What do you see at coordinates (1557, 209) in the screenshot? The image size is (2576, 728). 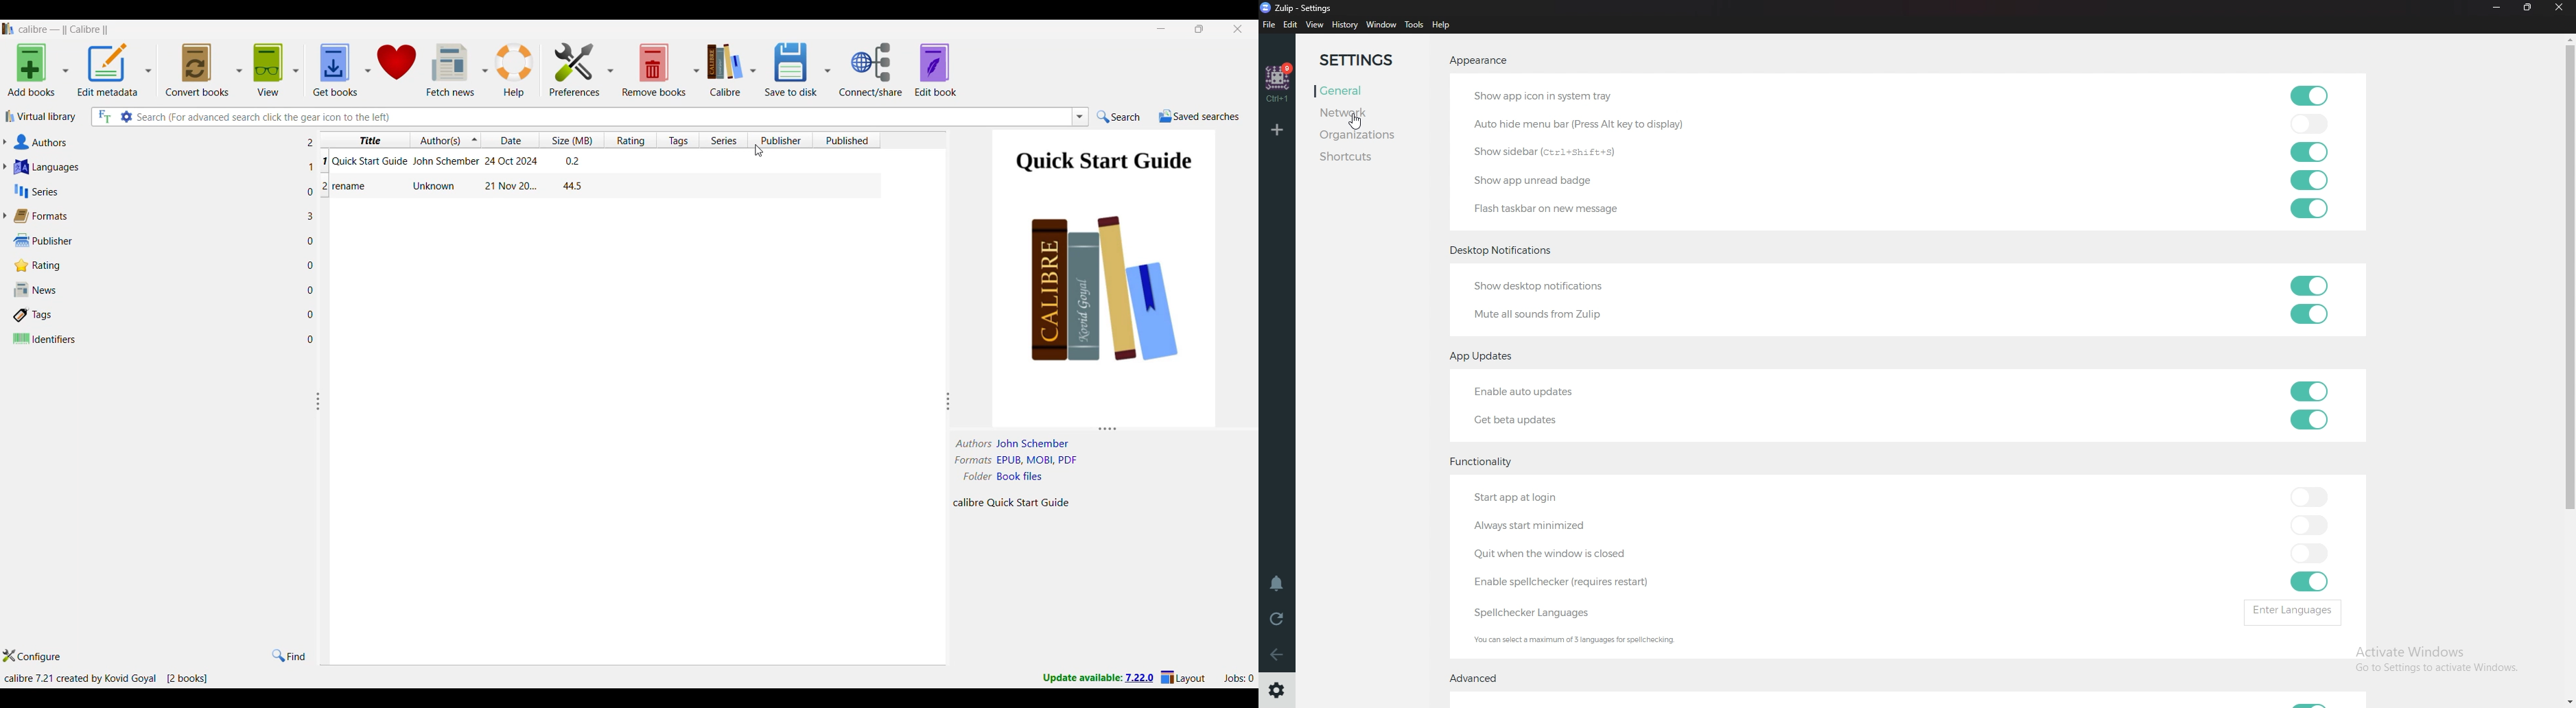 I see `flash taskbar on new message` at bounding box center [1557, 209].